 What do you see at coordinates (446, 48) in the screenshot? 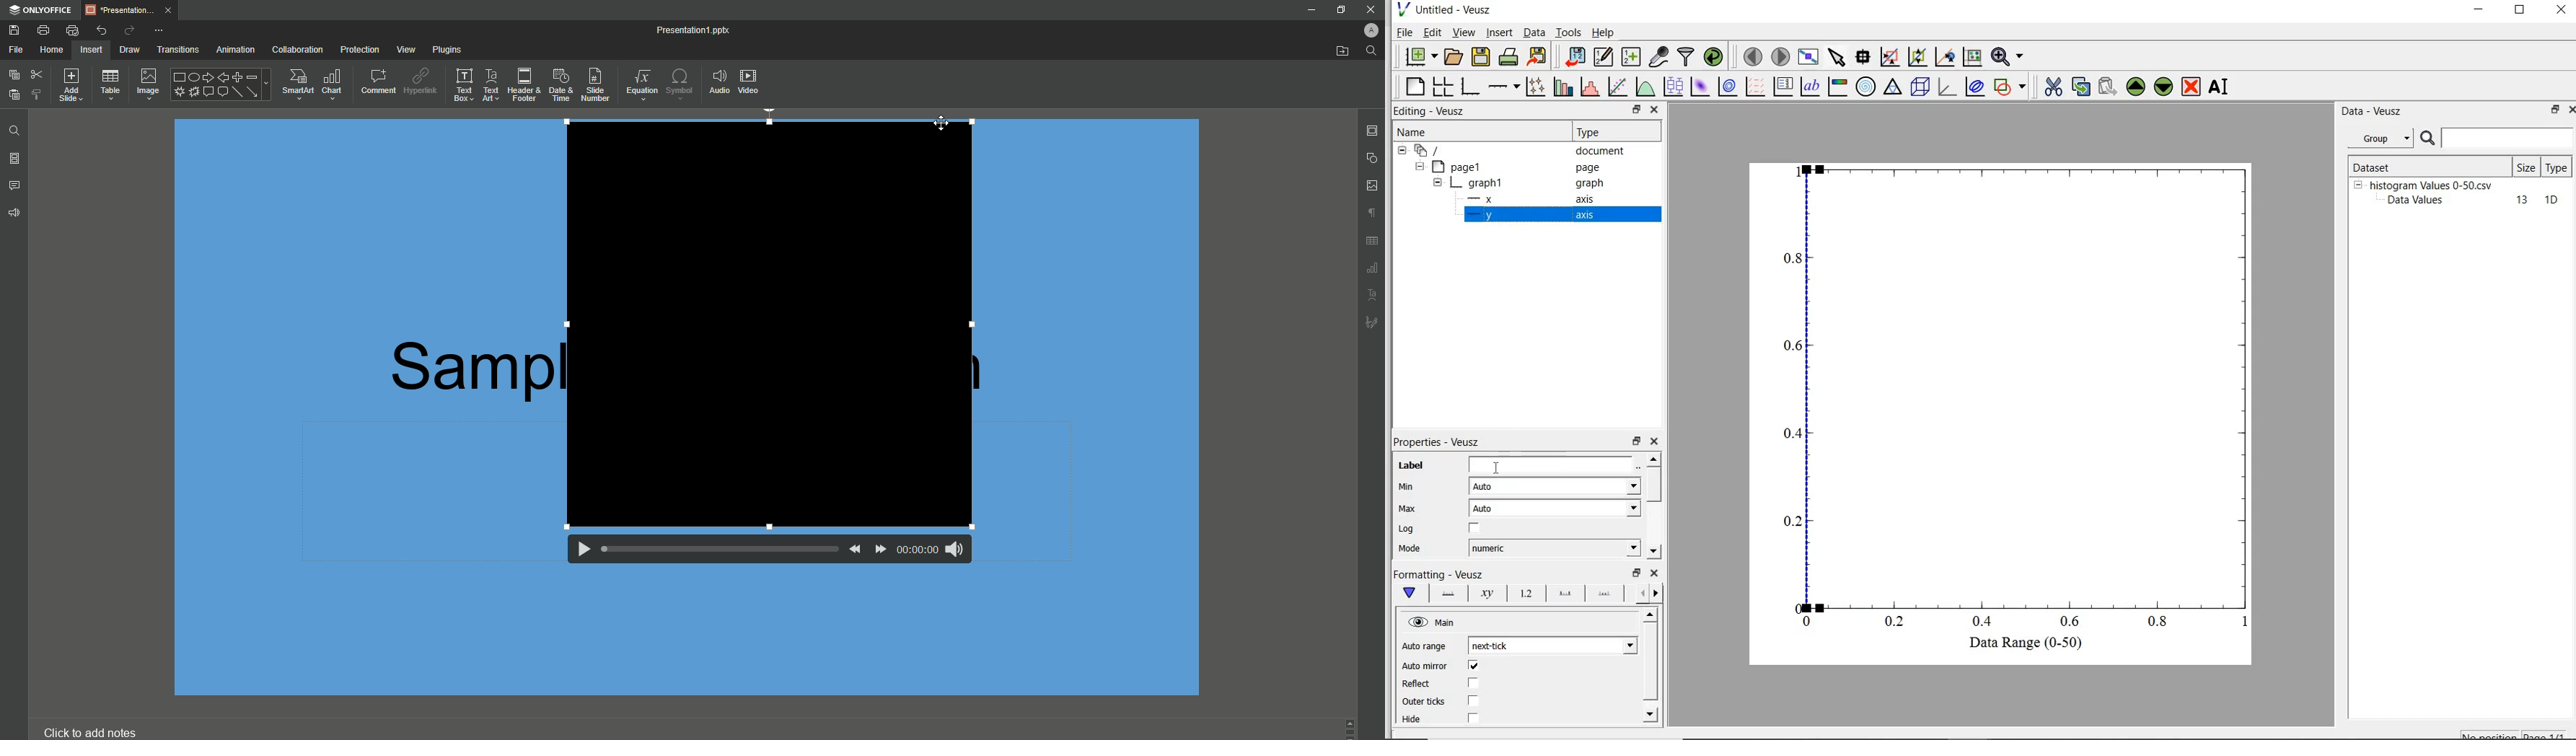
I see `Plugins` at bounding box center [446, 48].